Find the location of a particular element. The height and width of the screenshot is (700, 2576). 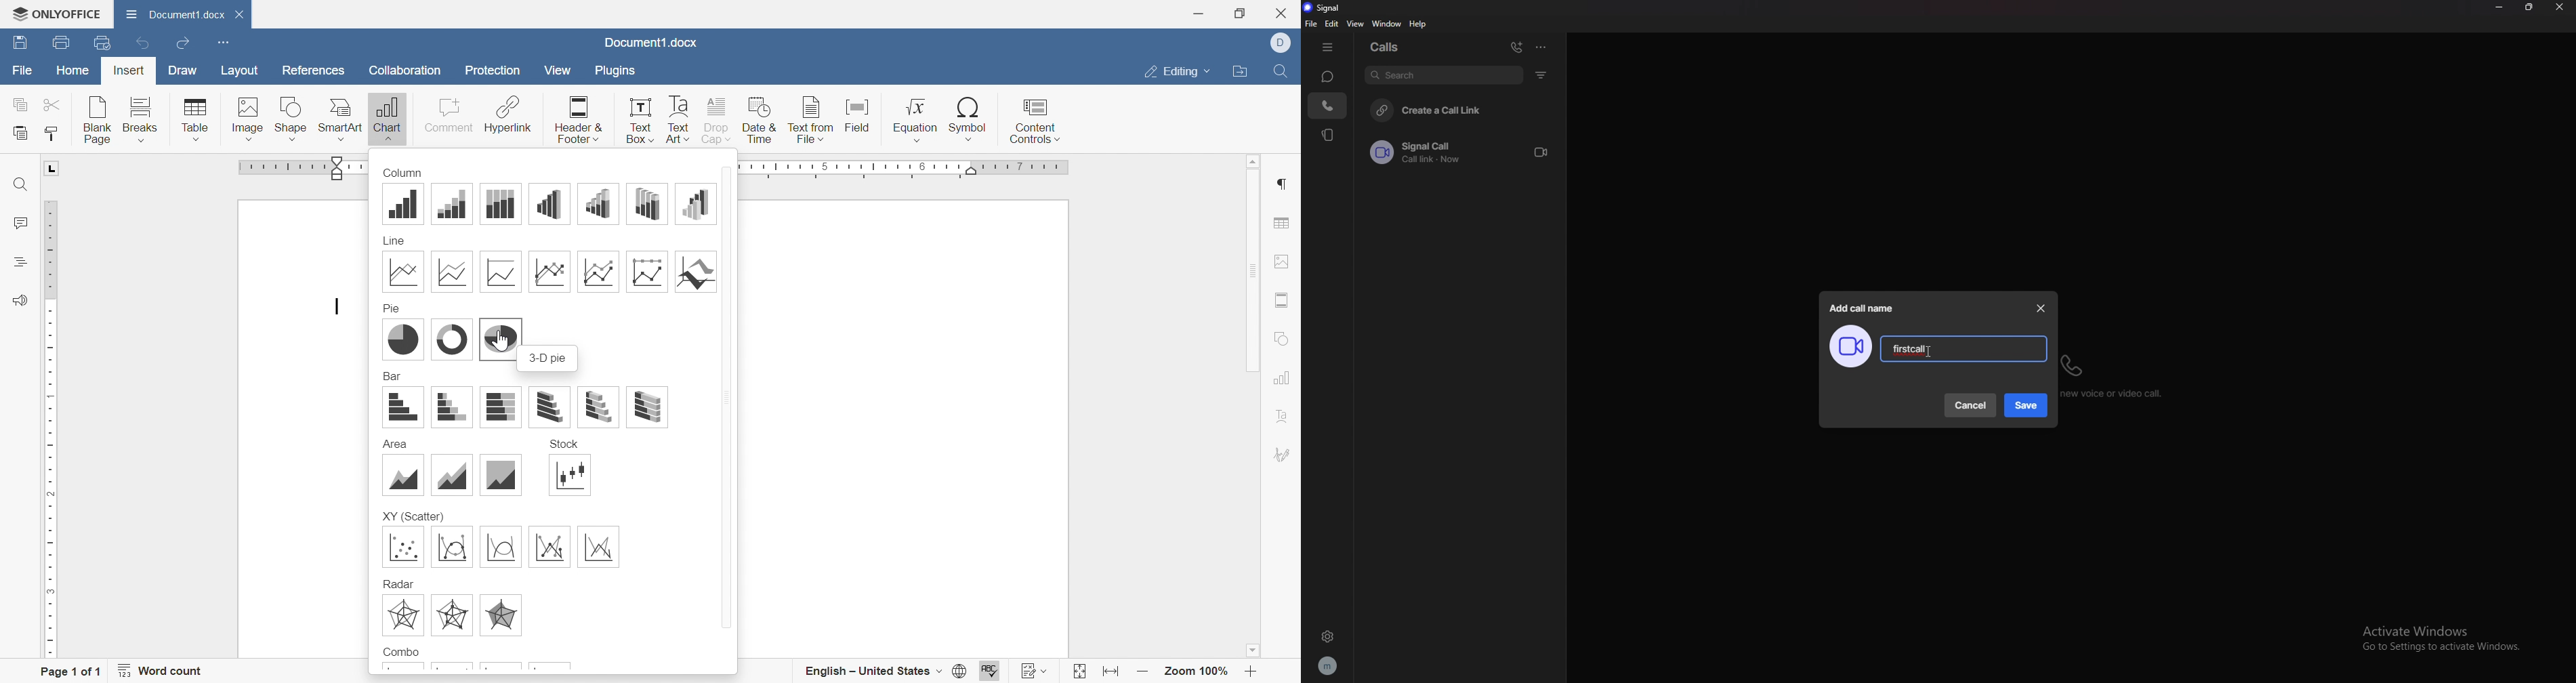

100% Stacked area is located at coordinates (503, 474).